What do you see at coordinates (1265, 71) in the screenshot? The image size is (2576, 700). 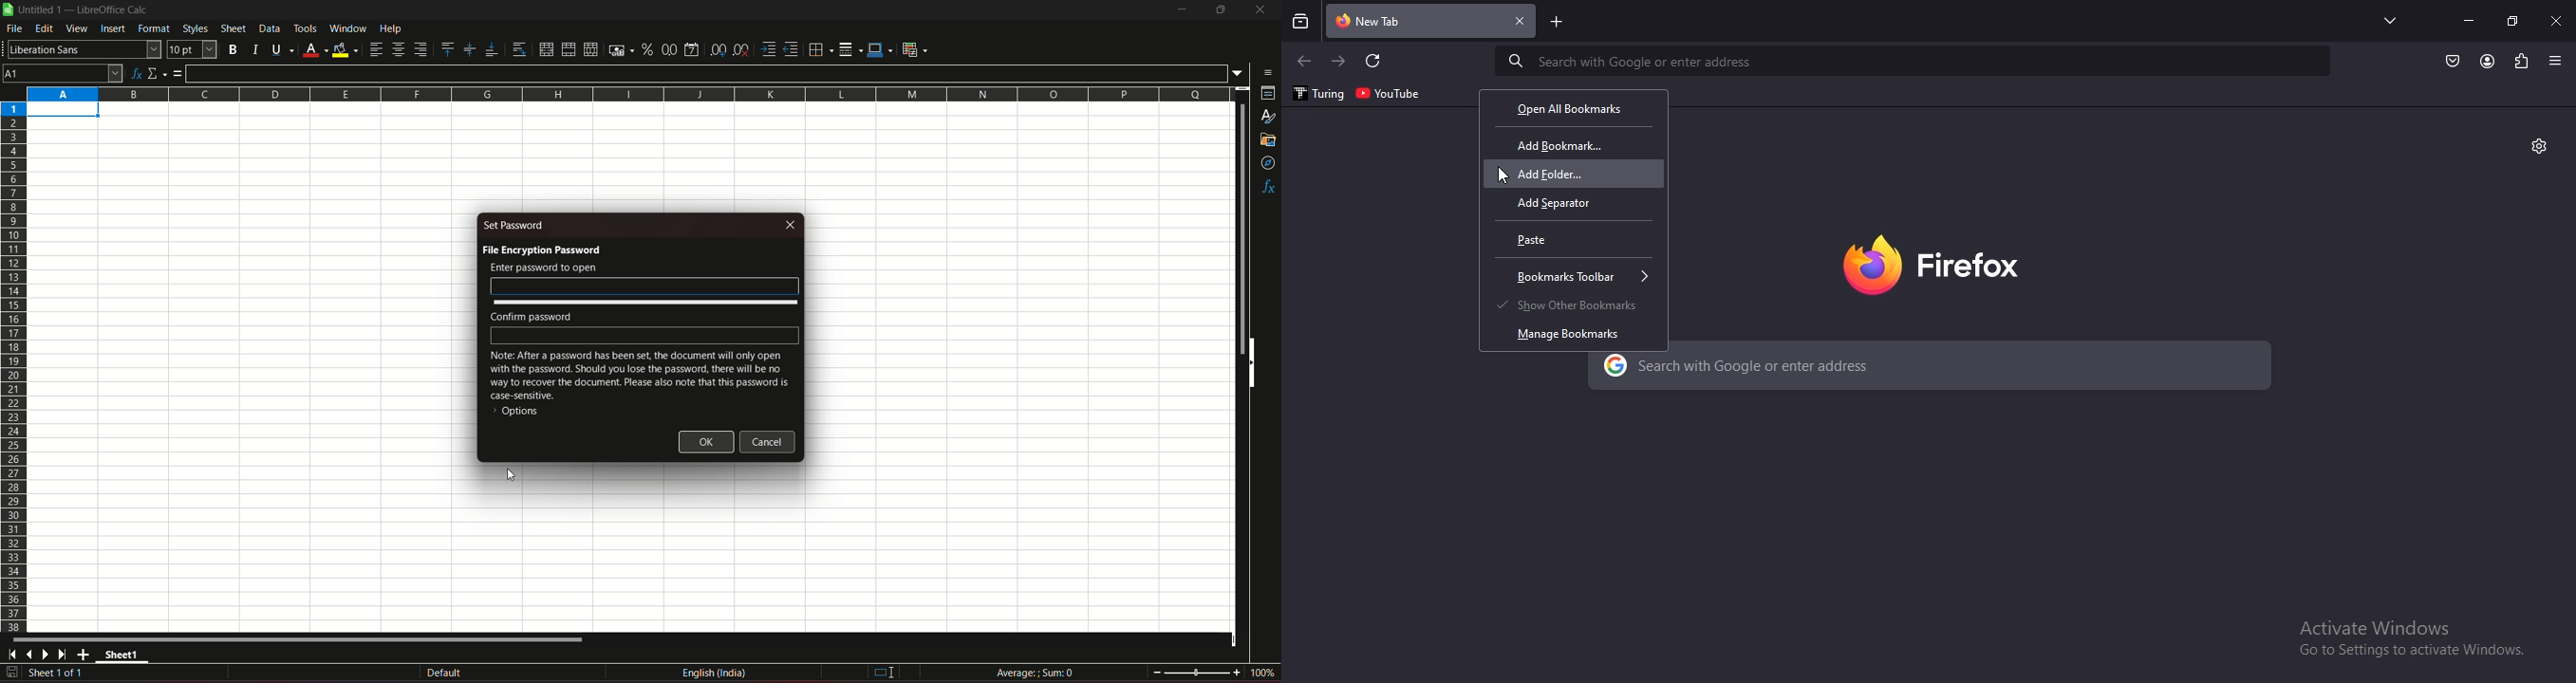 I see `sidebar settings` at bounding box center [1265, 71].